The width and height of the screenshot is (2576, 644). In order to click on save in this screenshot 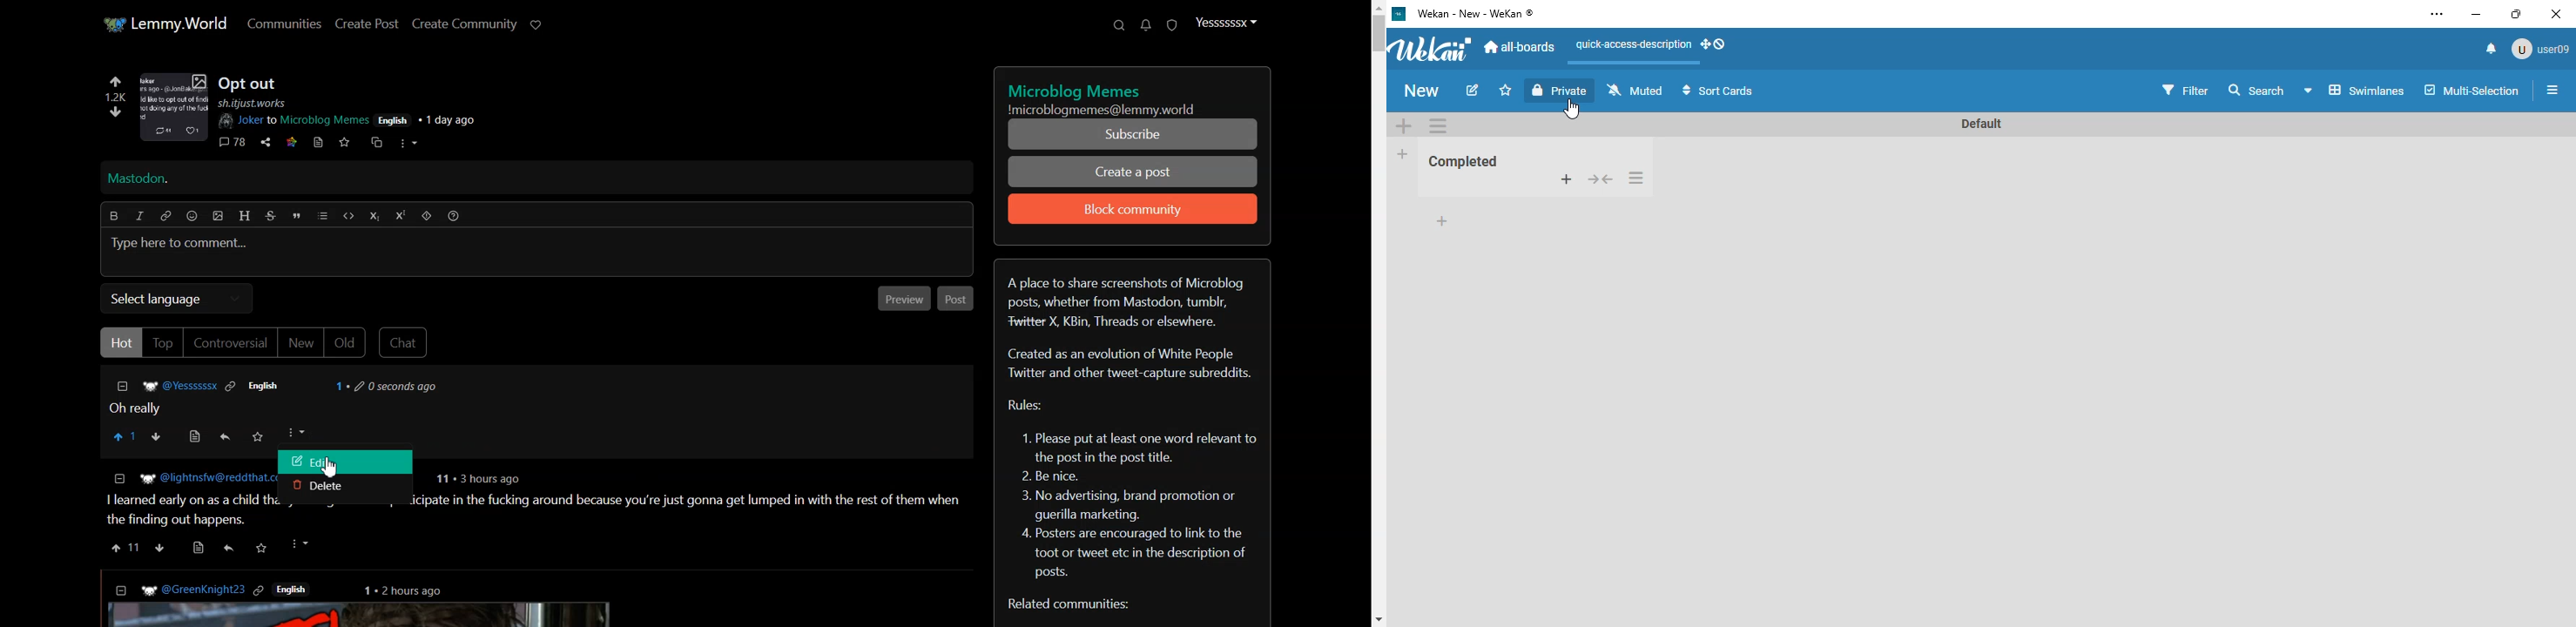, I will do `click(344, 142)`.